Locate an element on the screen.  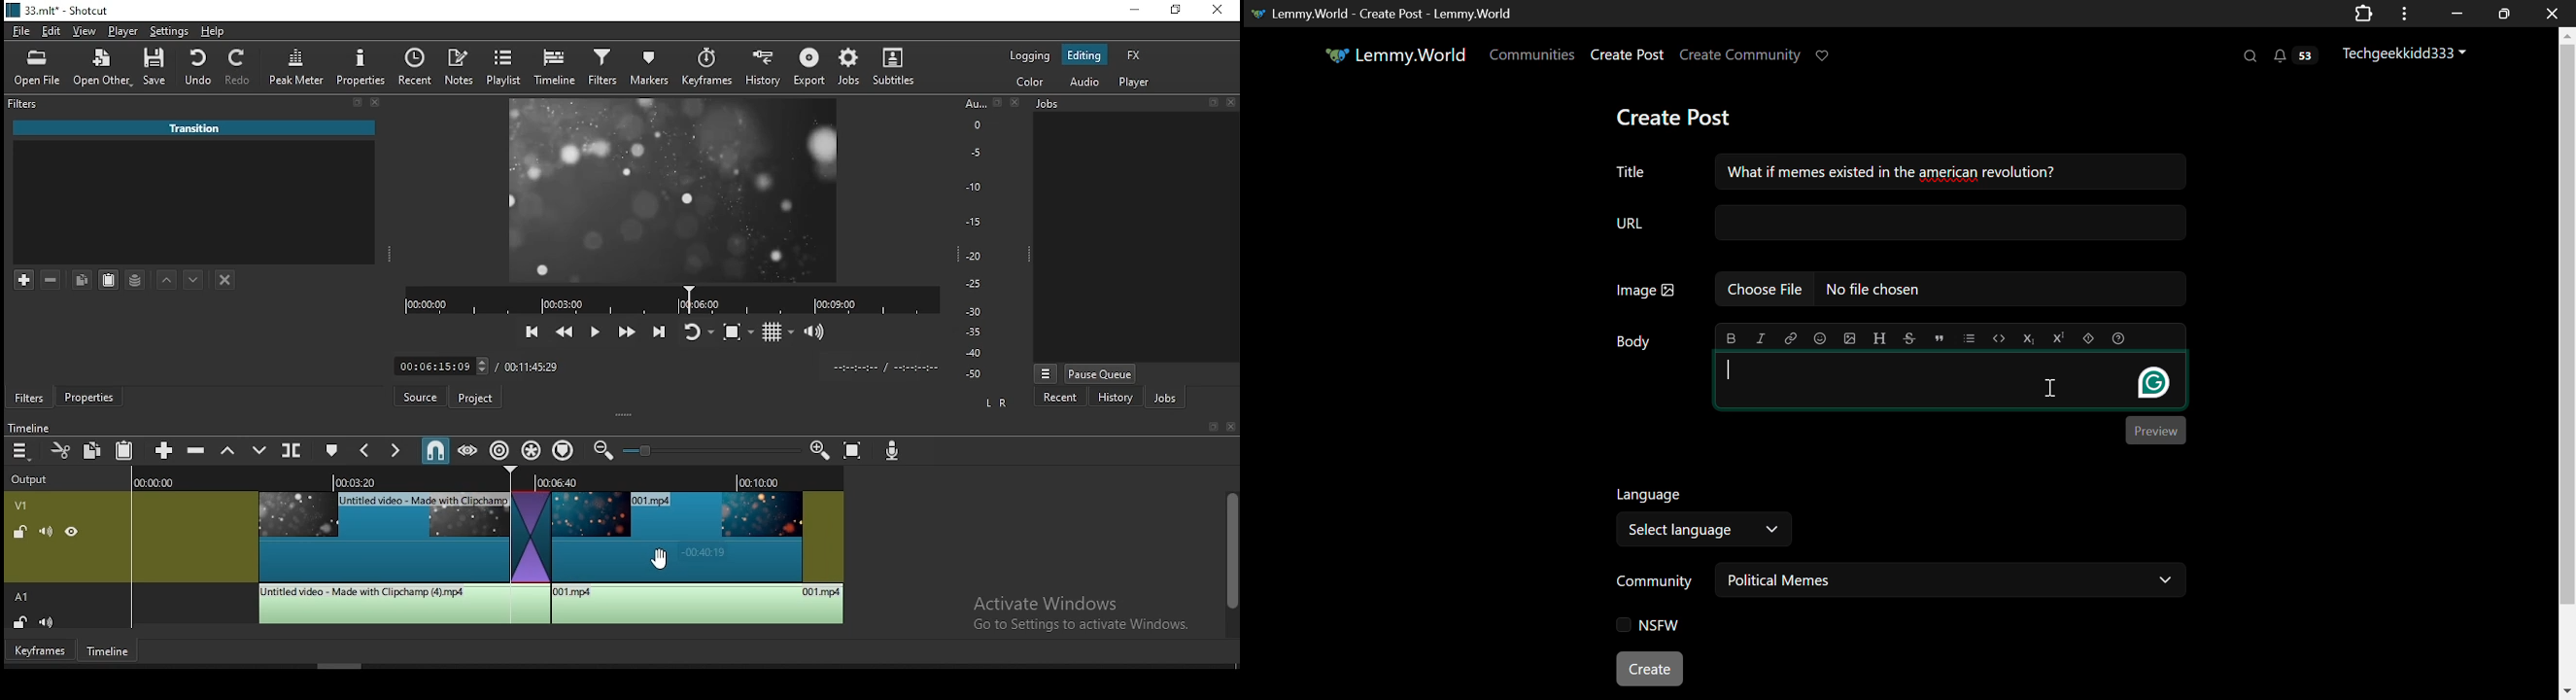
track duration is located at coordinates (531, 366).